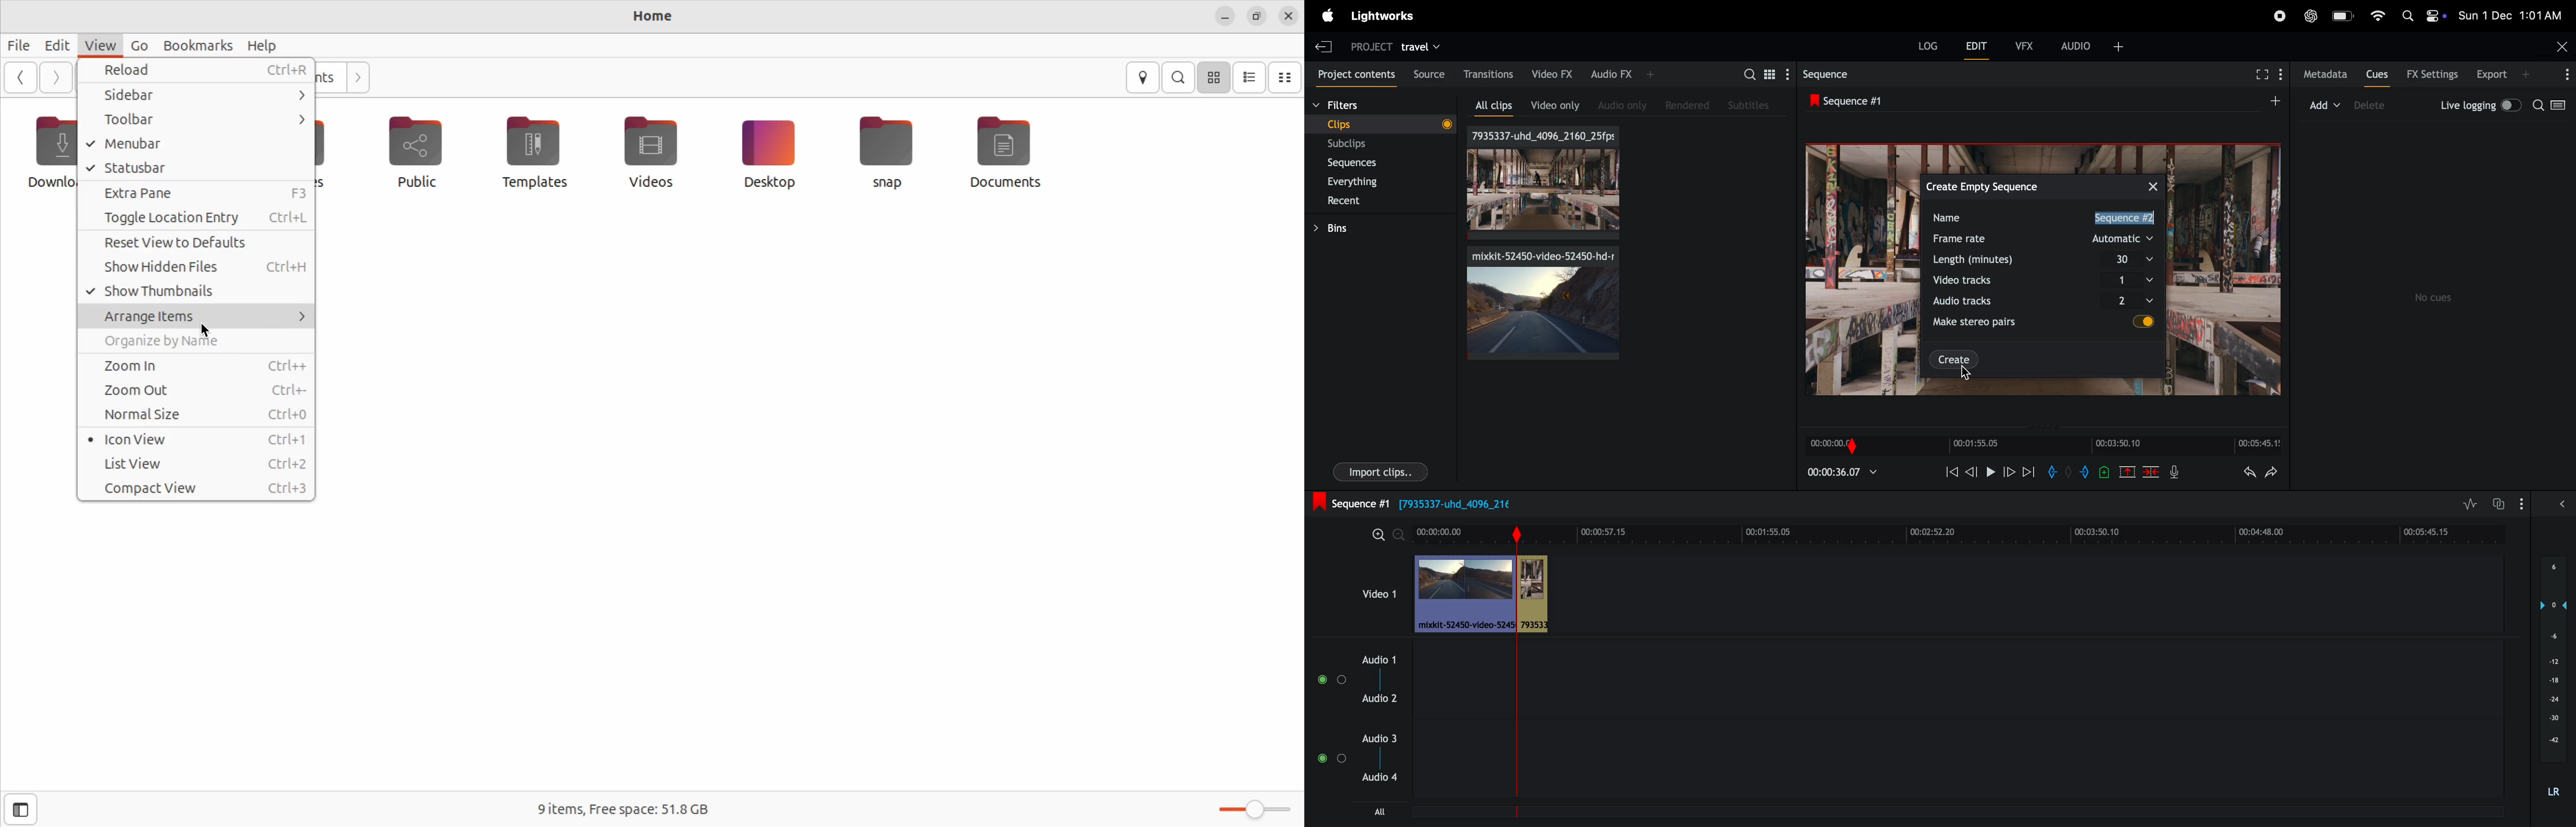  What do you see at coordinates (197, 316) in the screenshot?
I see `arrange items` at bounding box center [197, 316].